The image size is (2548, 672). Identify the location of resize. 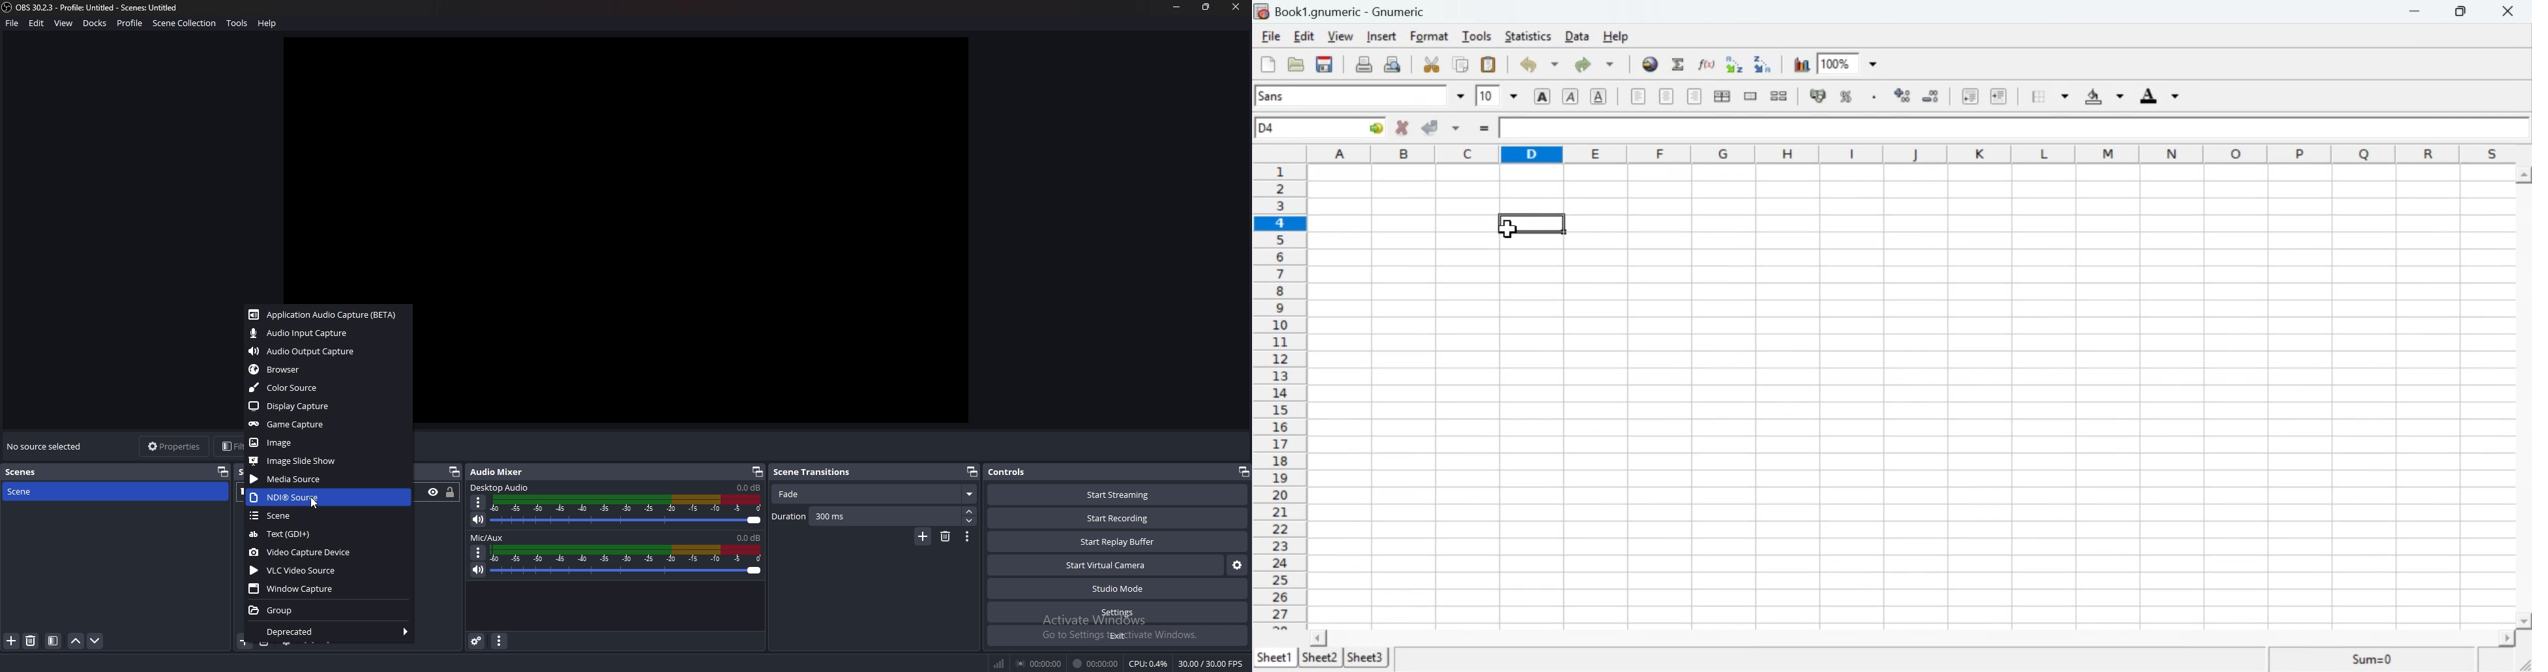
(1208, 7).